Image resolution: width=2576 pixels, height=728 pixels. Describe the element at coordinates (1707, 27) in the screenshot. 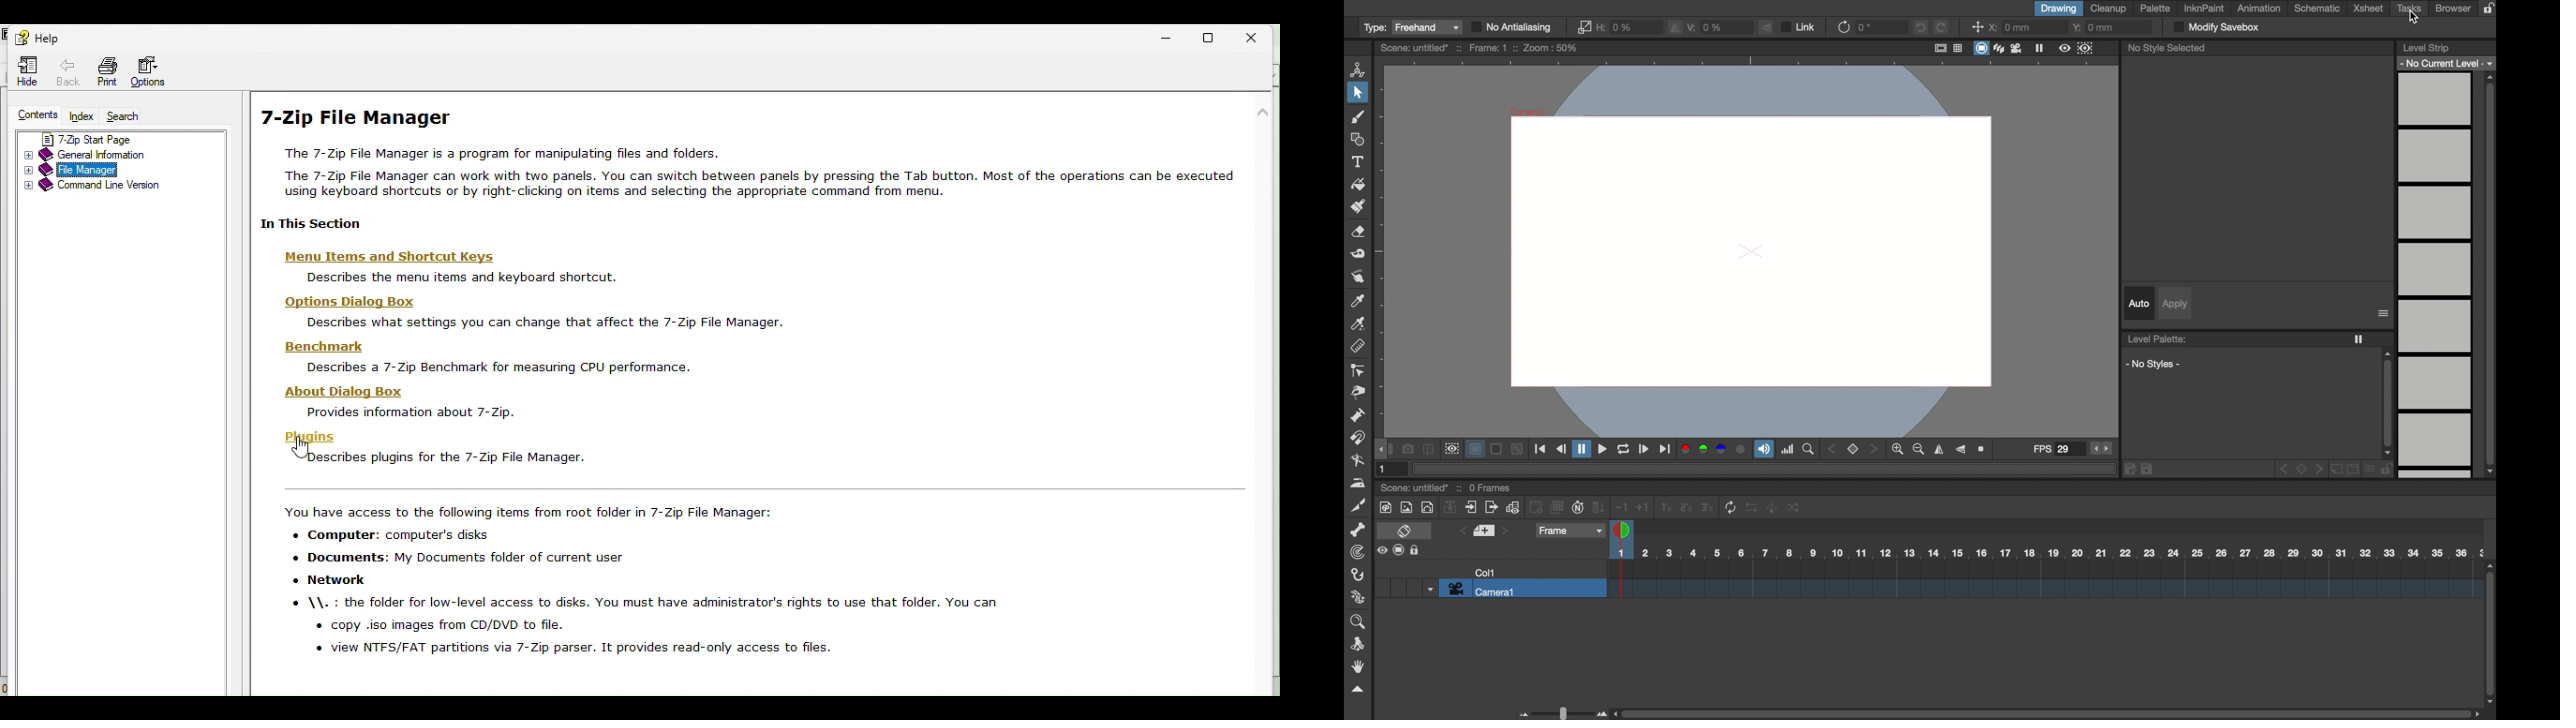

I see `v: 0%` at that location.